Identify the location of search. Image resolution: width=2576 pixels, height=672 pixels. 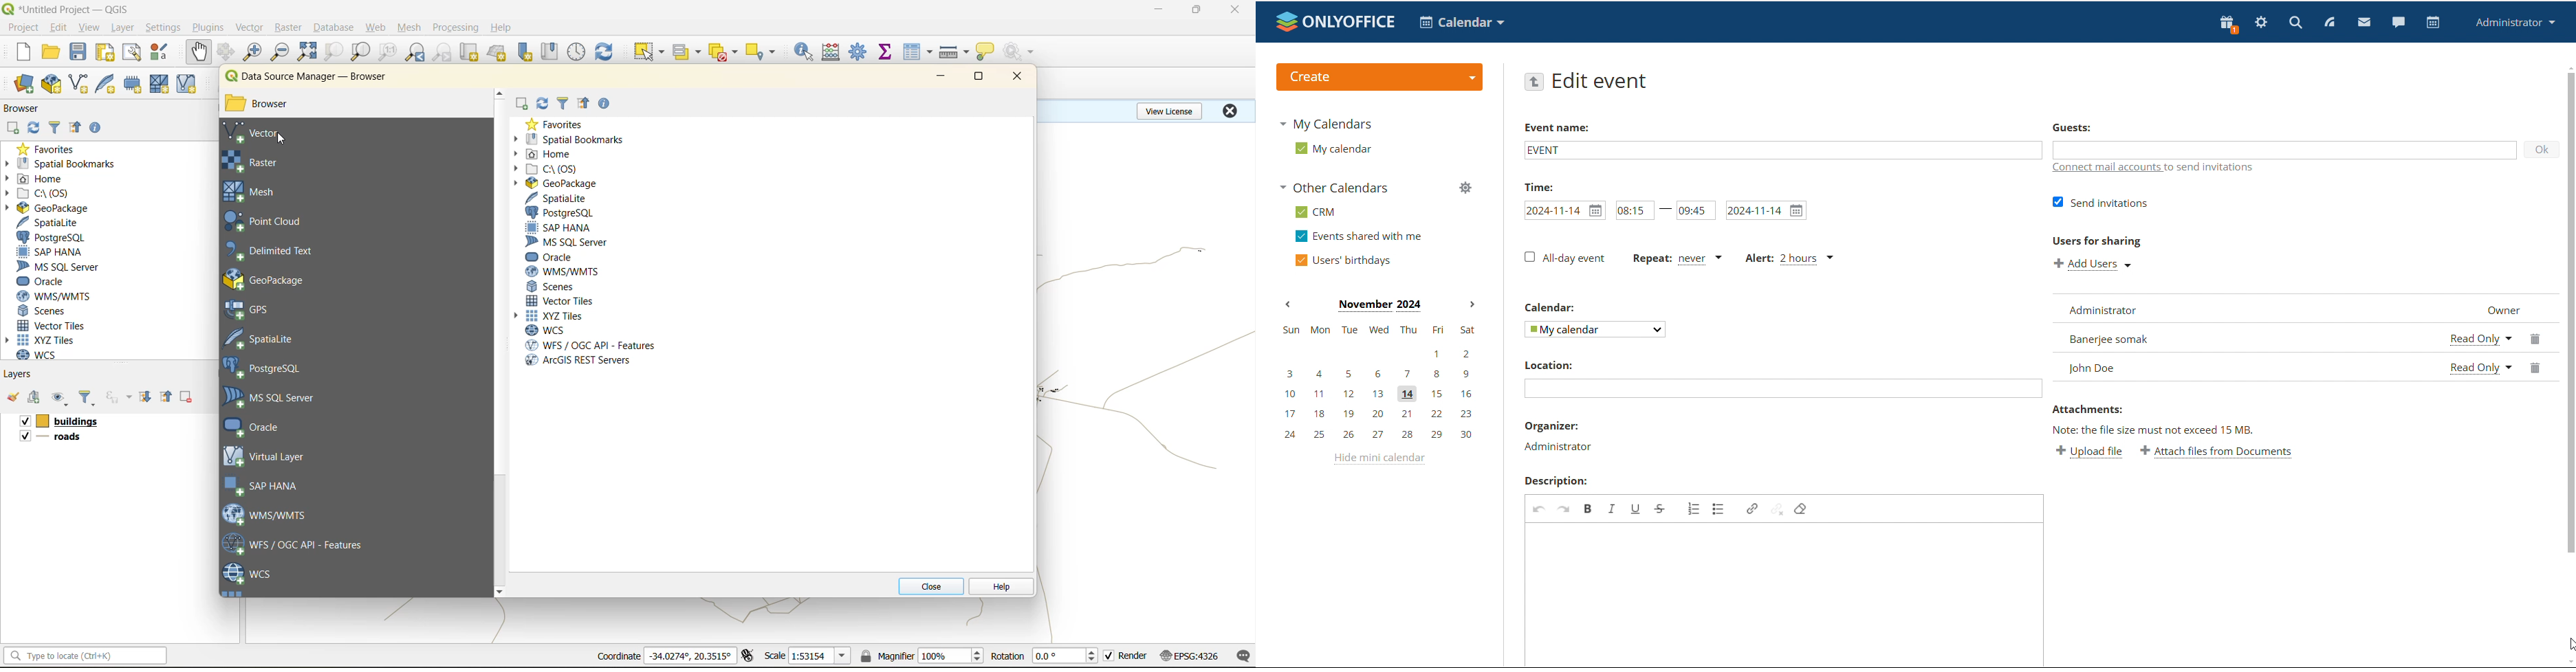
(2295, 21).